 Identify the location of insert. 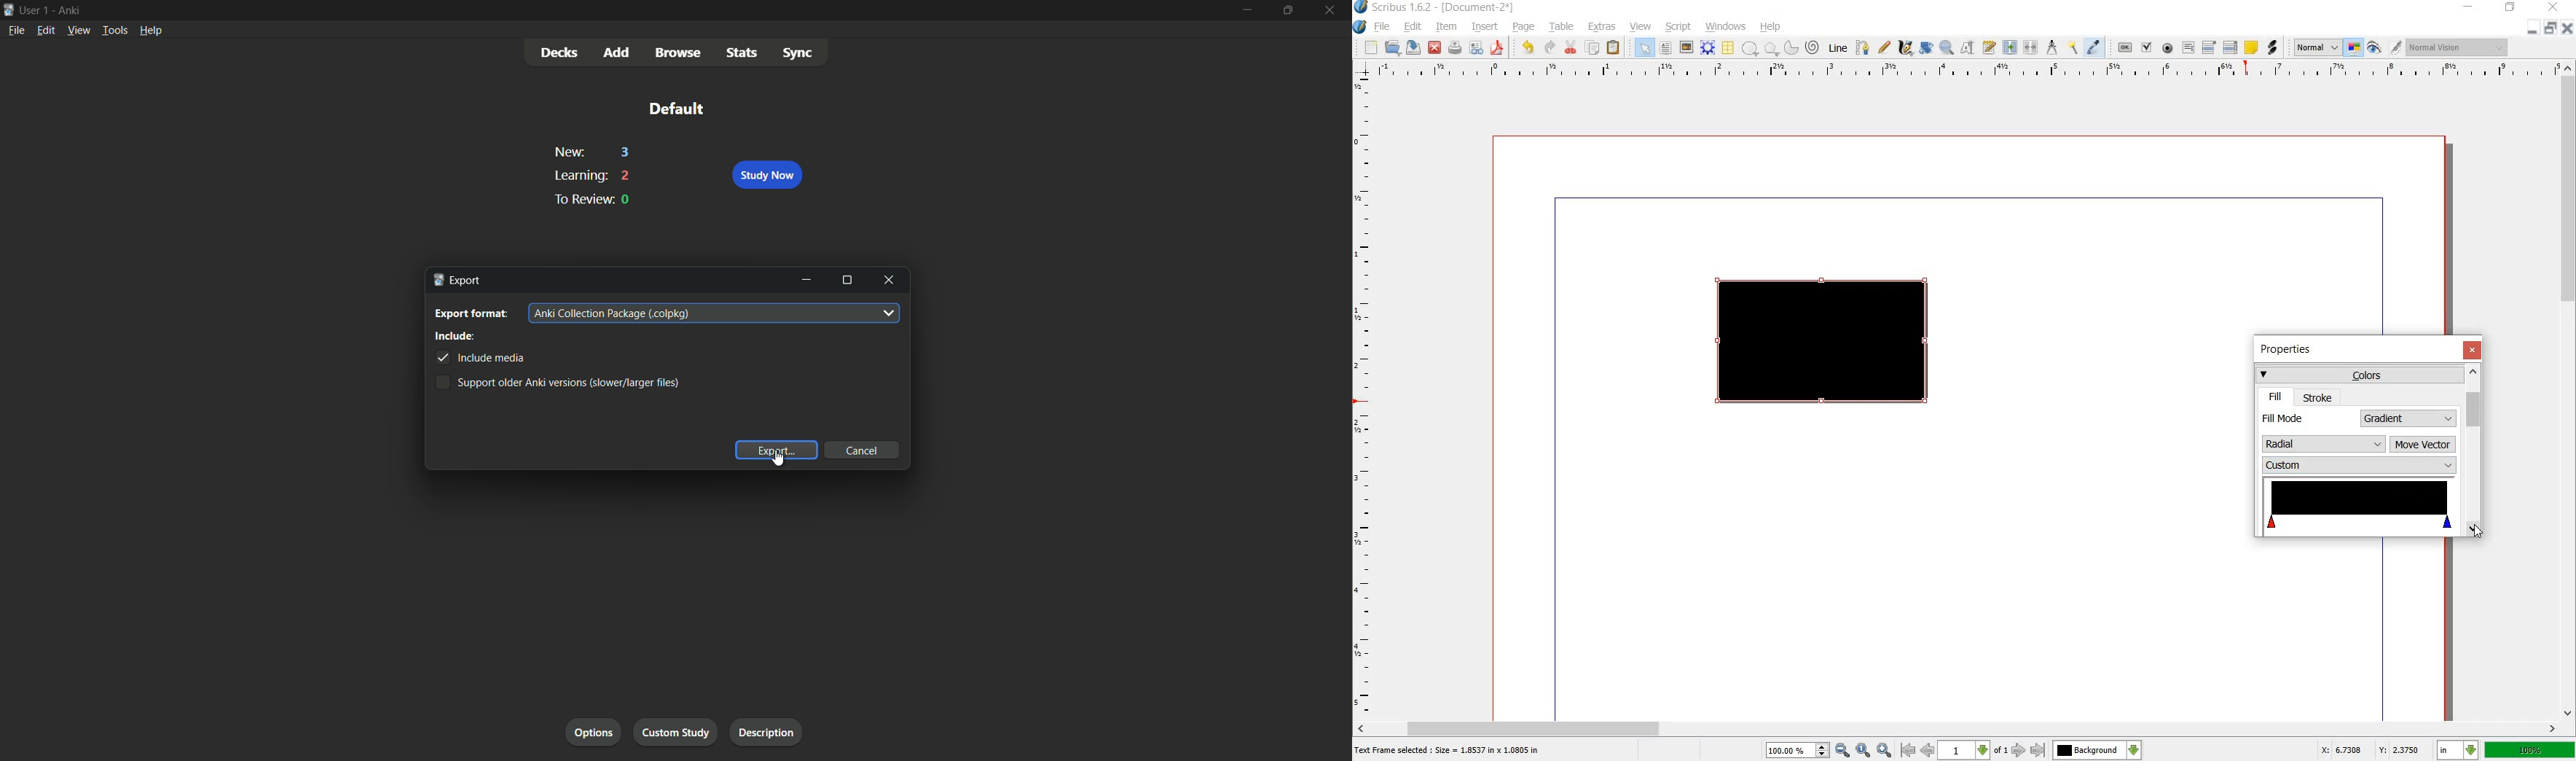
(1485, 28).